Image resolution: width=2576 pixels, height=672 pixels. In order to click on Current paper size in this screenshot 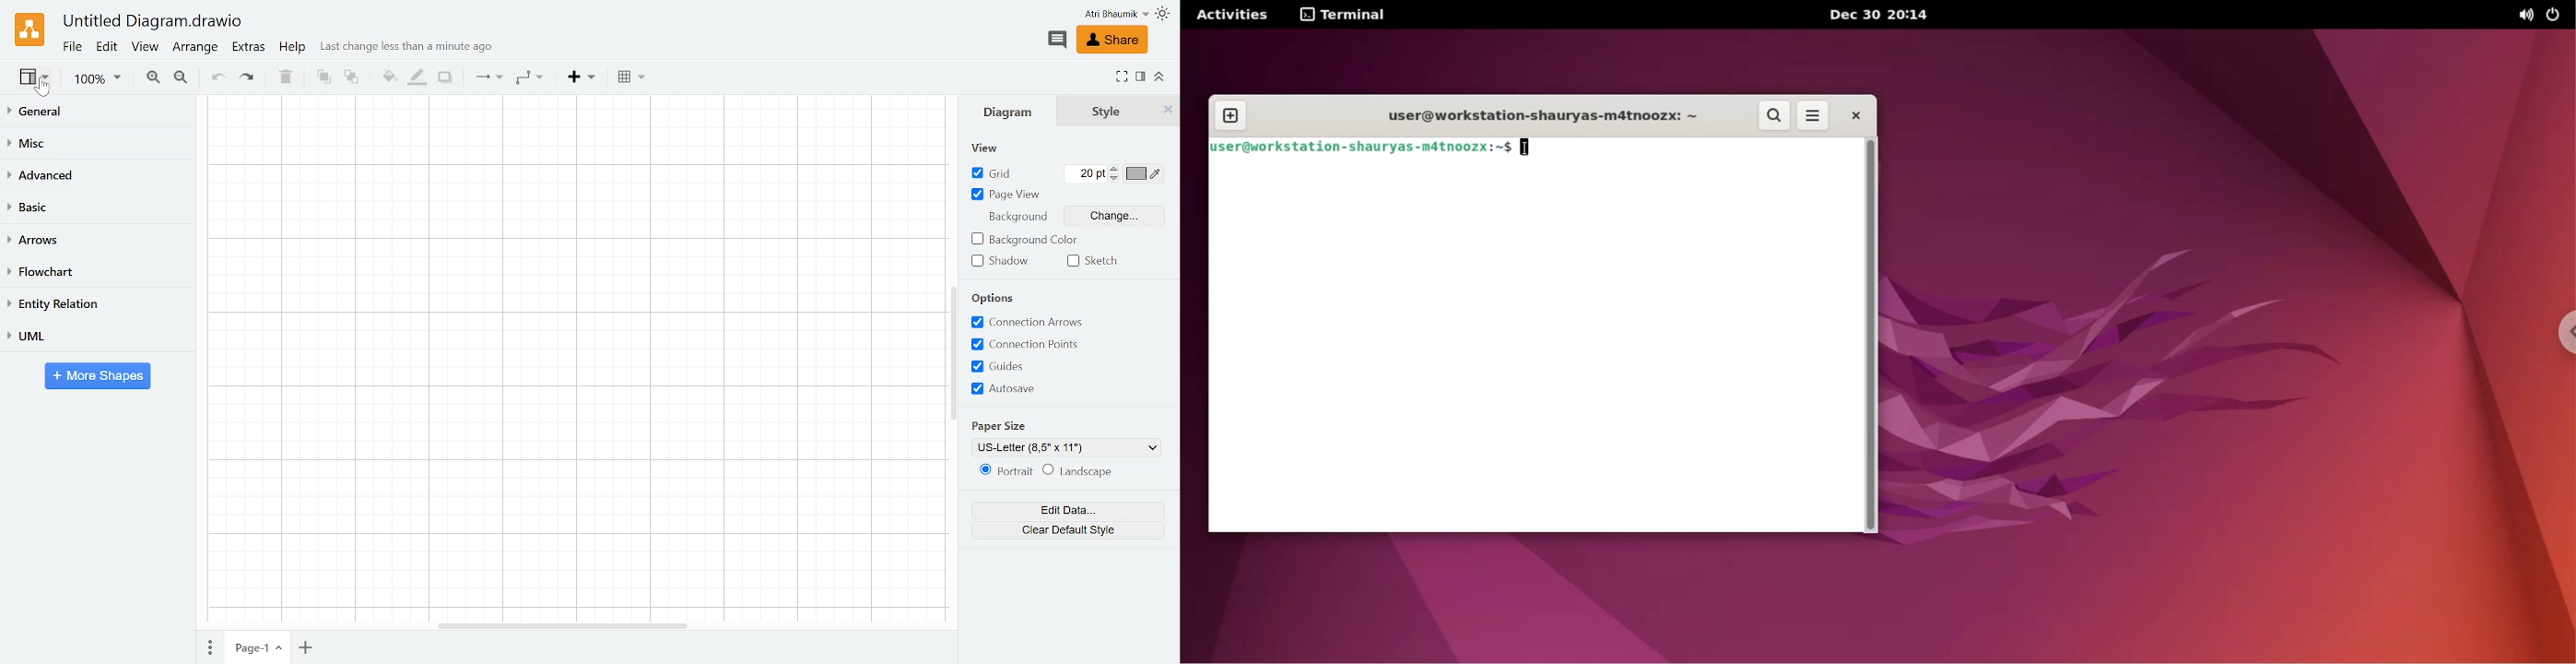, I will do `click(1066, 447)`.